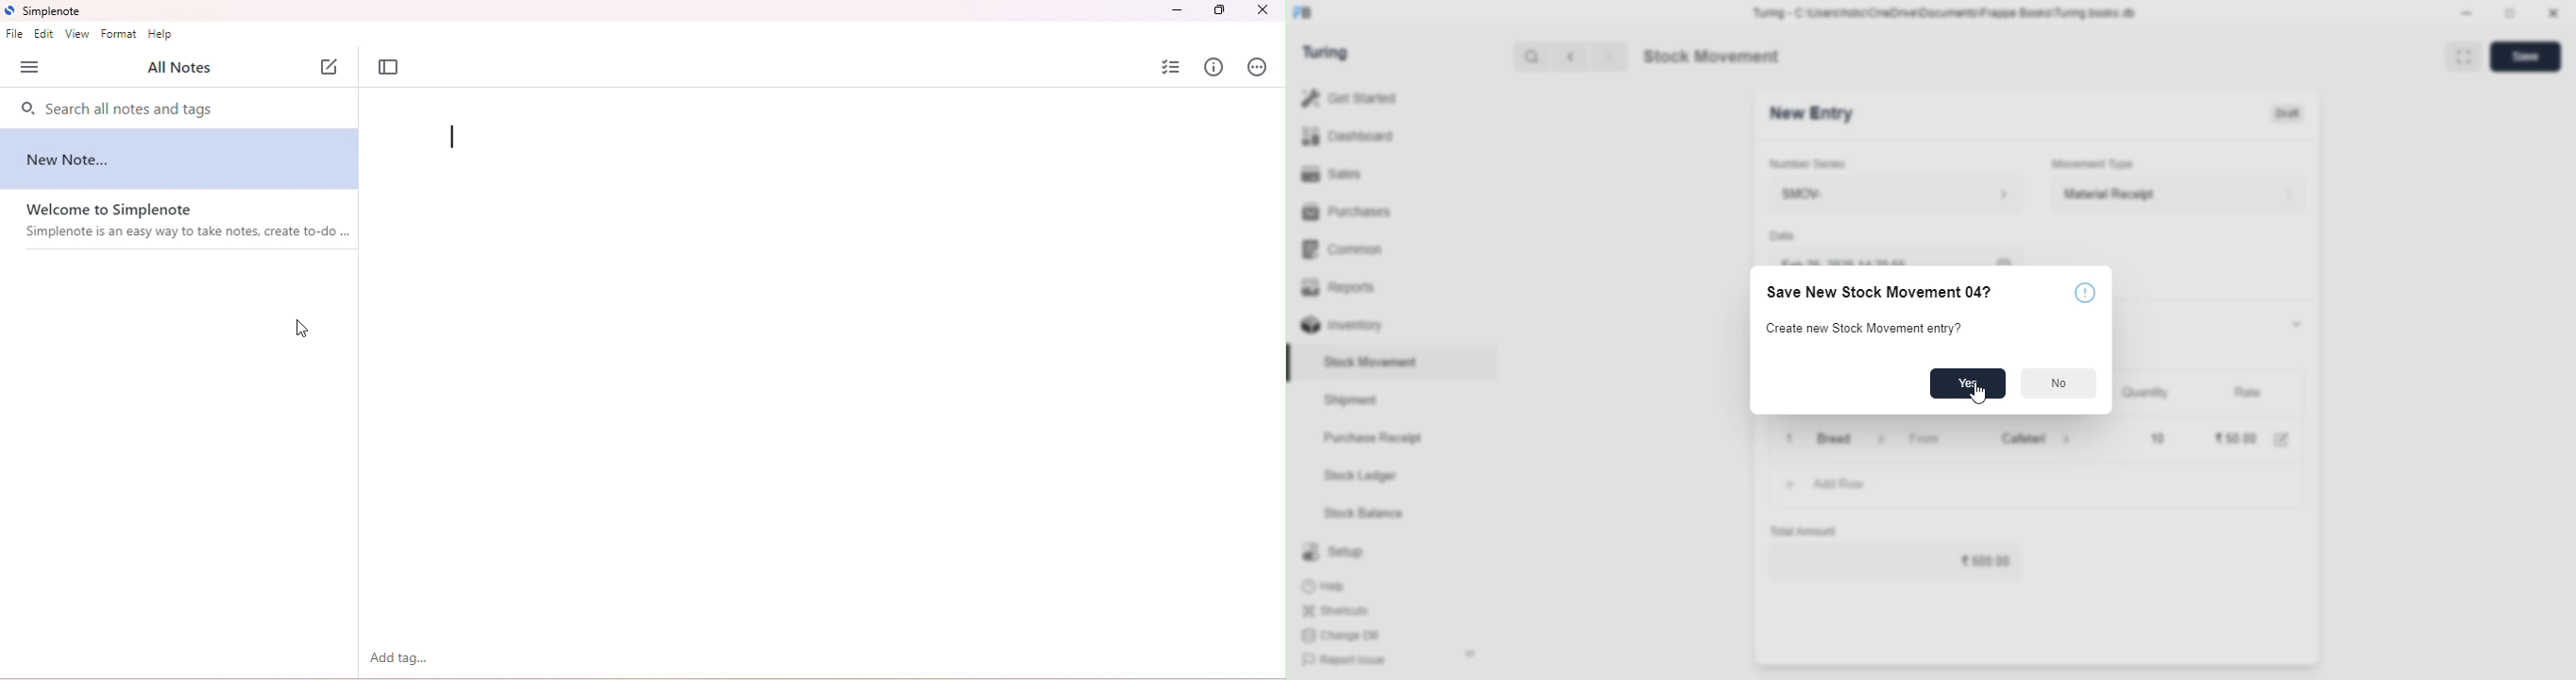 The image size is (2576, 700). I want to click on item information, so click(1881, 440).